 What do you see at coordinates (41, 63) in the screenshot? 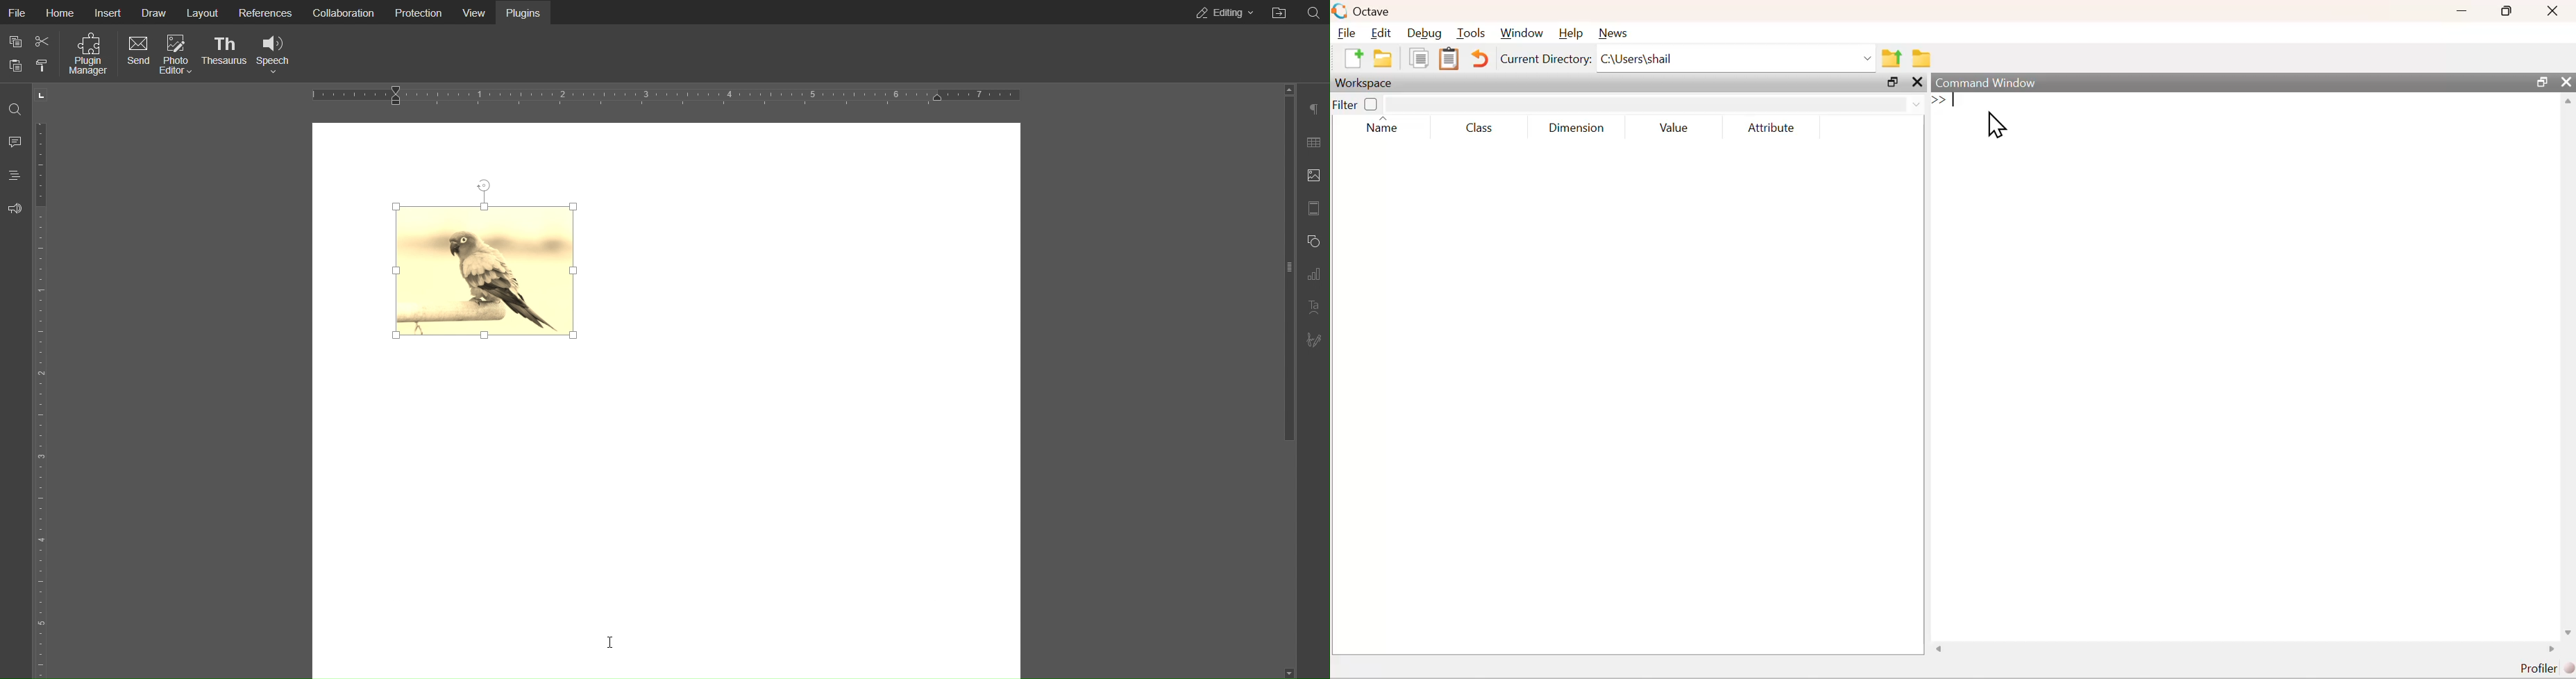
I see `Copy style` at bounding box center [41, 63].